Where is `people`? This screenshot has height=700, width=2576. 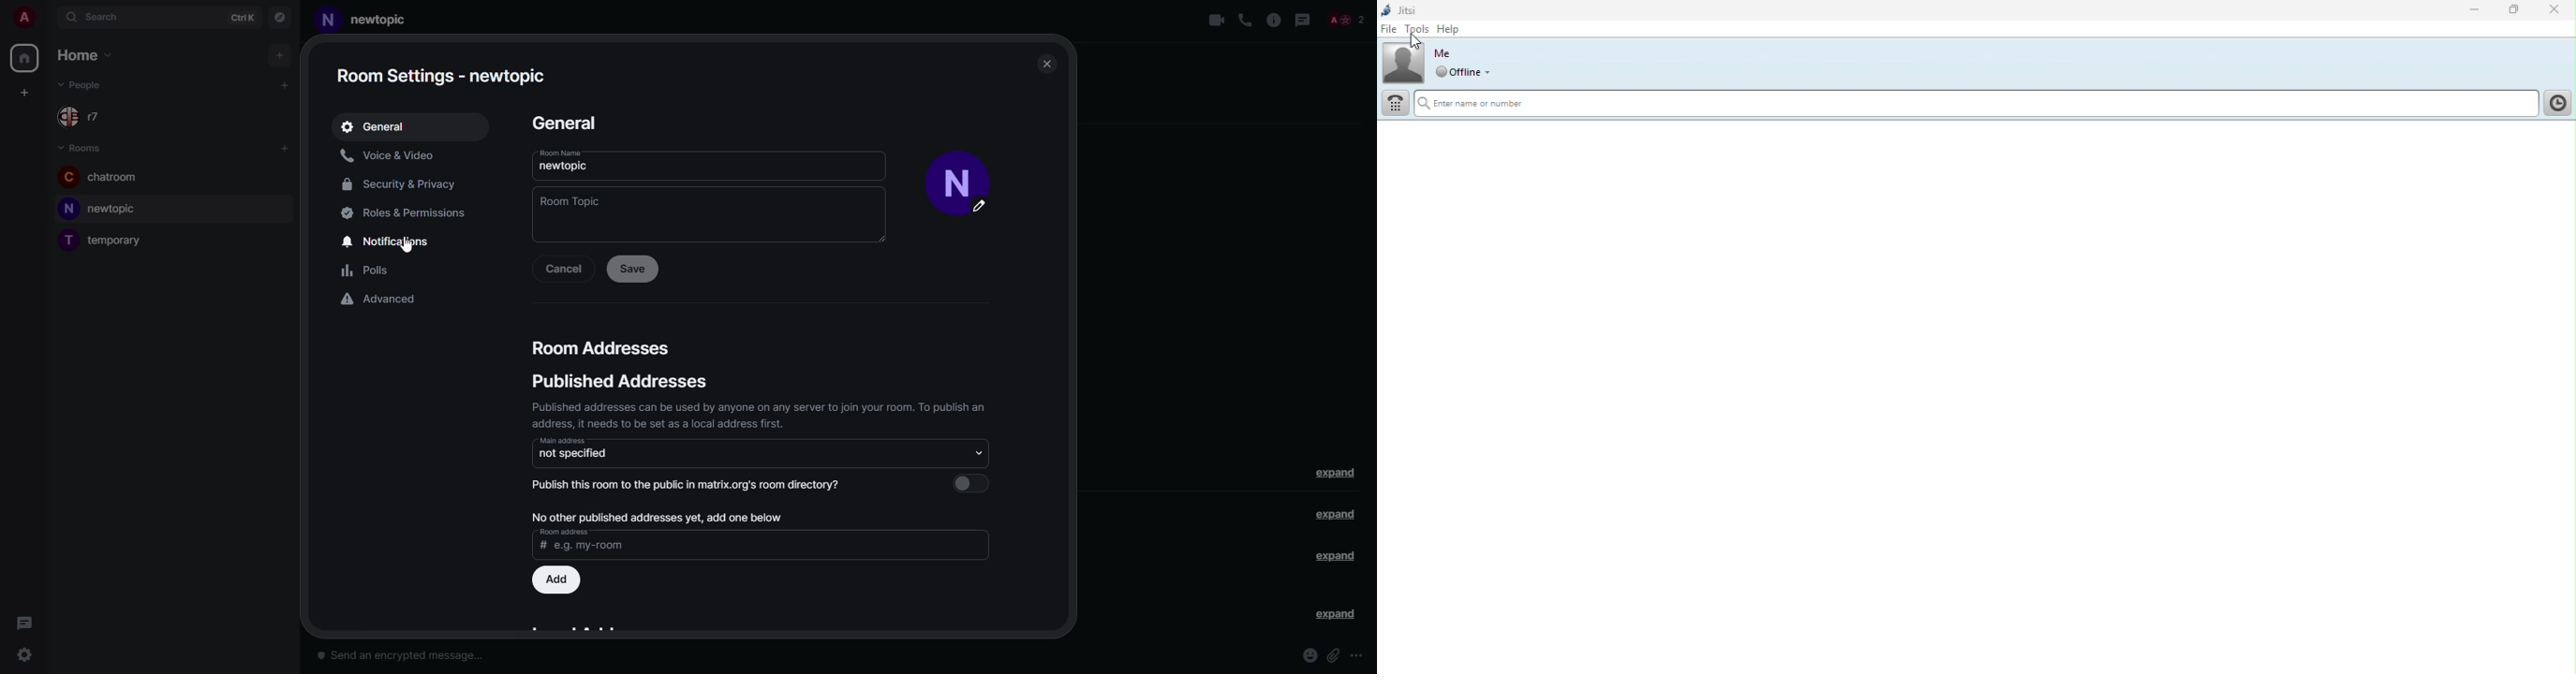
people is located at coordinates (89, 85).